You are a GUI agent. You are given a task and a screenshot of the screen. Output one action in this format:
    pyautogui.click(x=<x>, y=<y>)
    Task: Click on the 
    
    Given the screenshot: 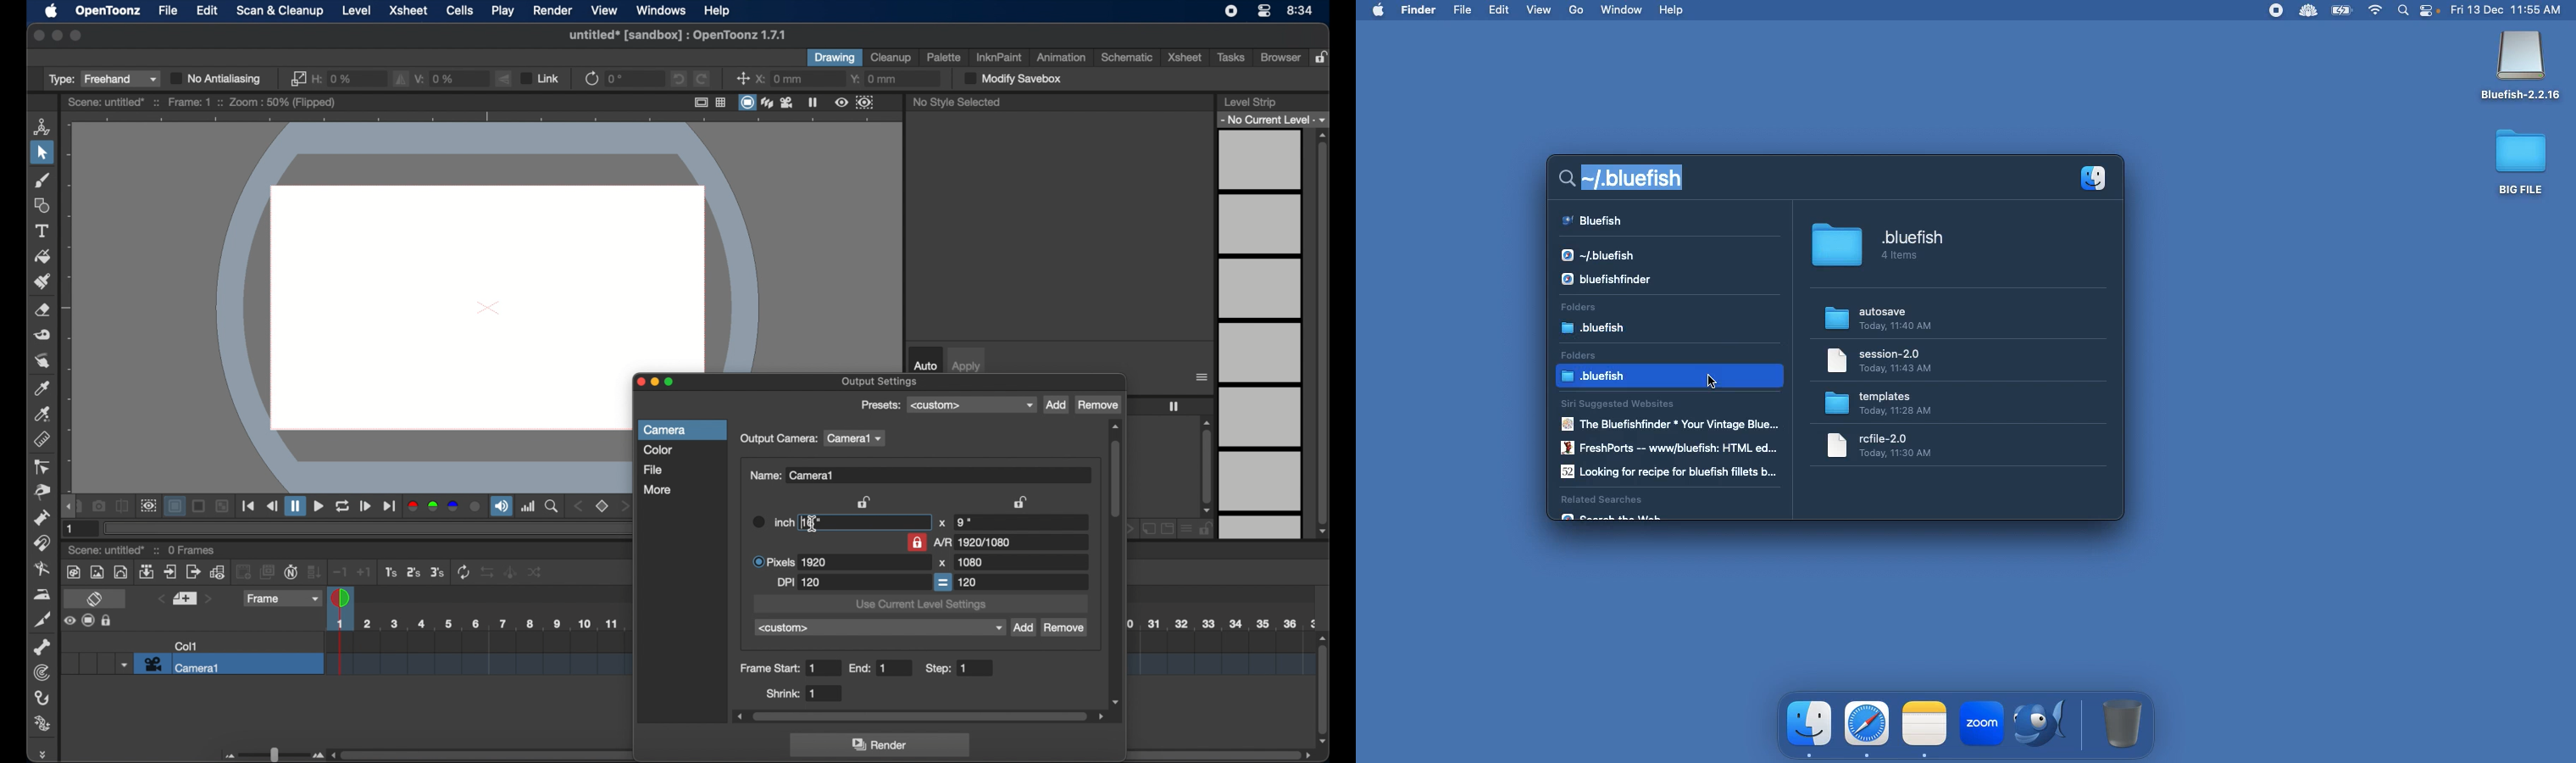 What is the action you would take?
    pyautogui.click(x=223, y=507)
    